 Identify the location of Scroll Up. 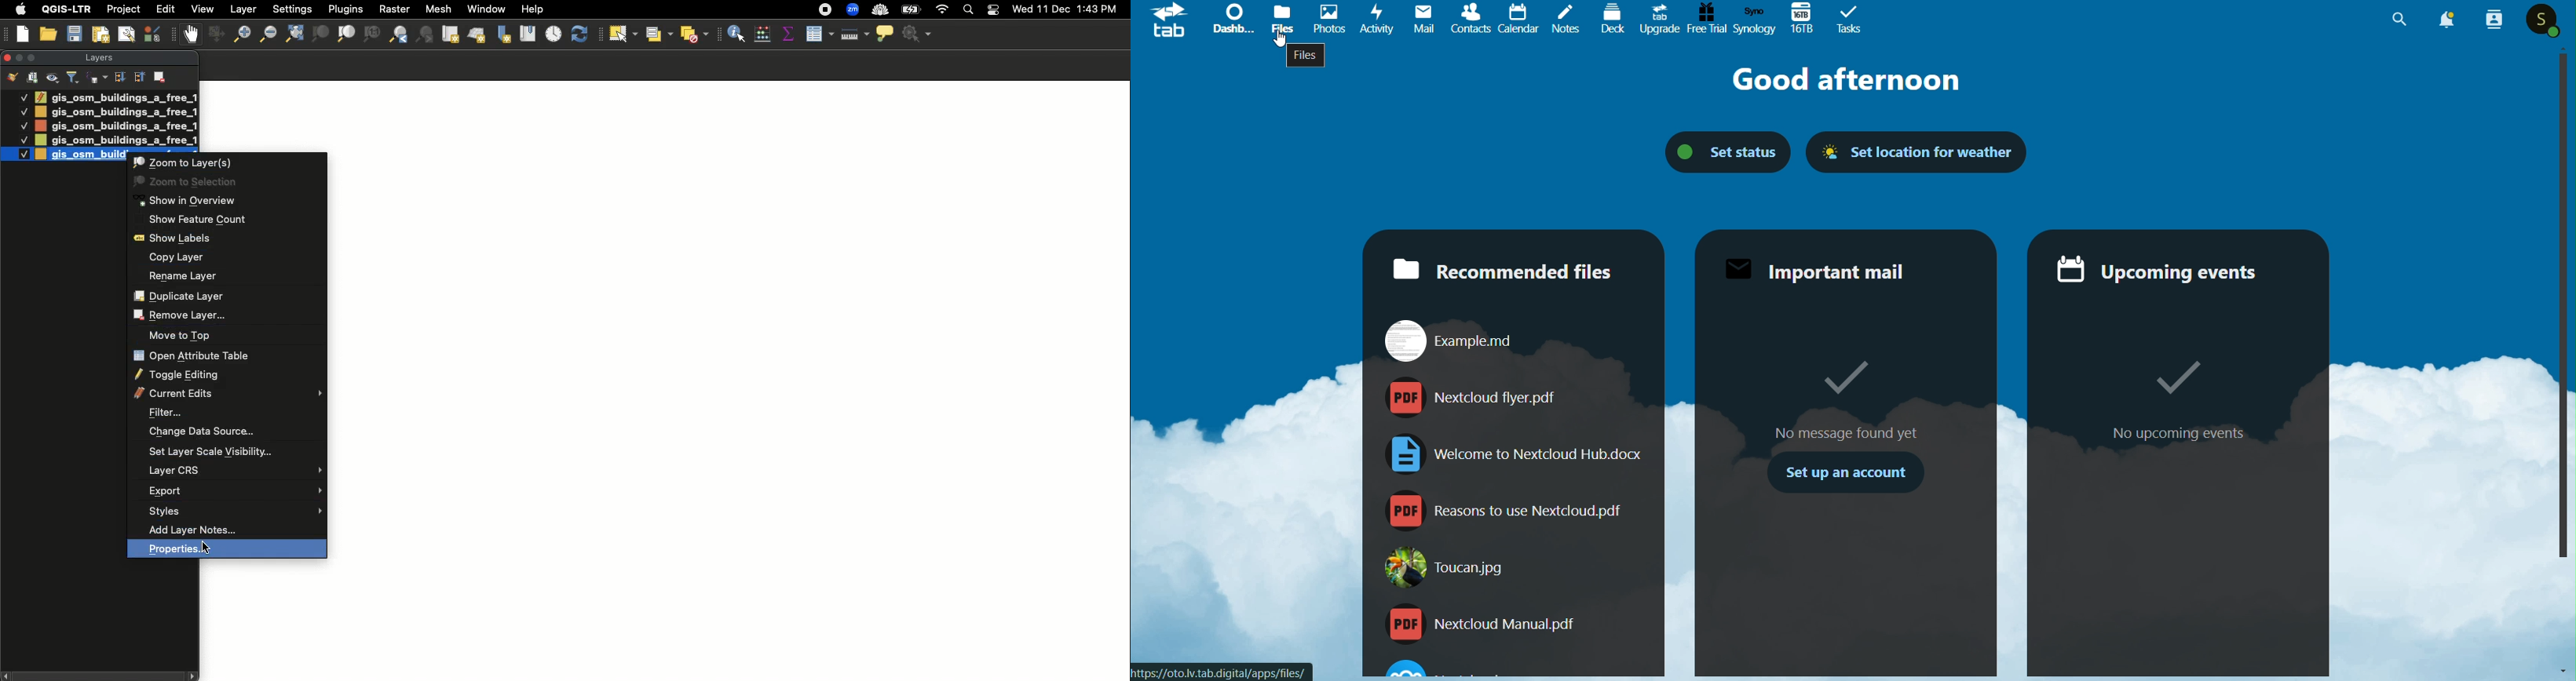
(2563, 49).